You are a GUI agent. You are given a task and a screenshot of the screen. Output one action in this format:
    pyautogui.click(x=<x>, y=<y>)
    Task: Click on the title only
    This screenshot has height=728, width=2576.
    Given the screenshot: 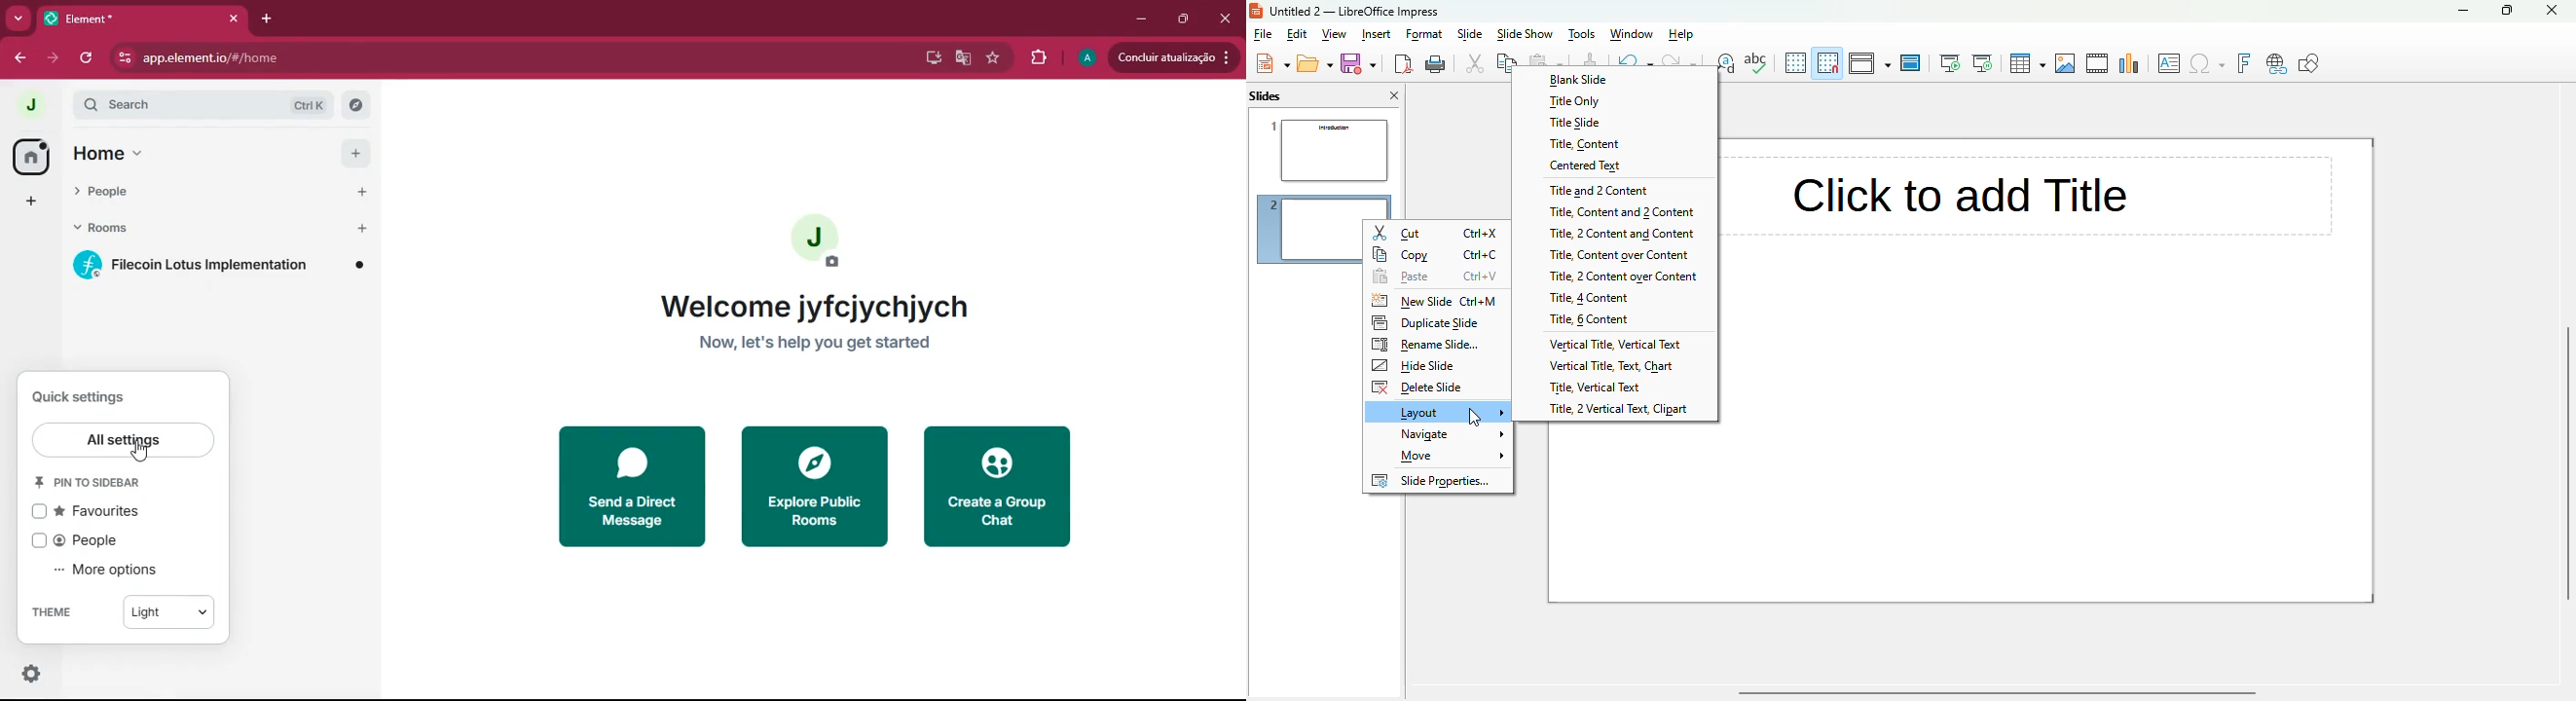 What is the action you would take?
    pyautogui.click(x=1615, y=100)
    